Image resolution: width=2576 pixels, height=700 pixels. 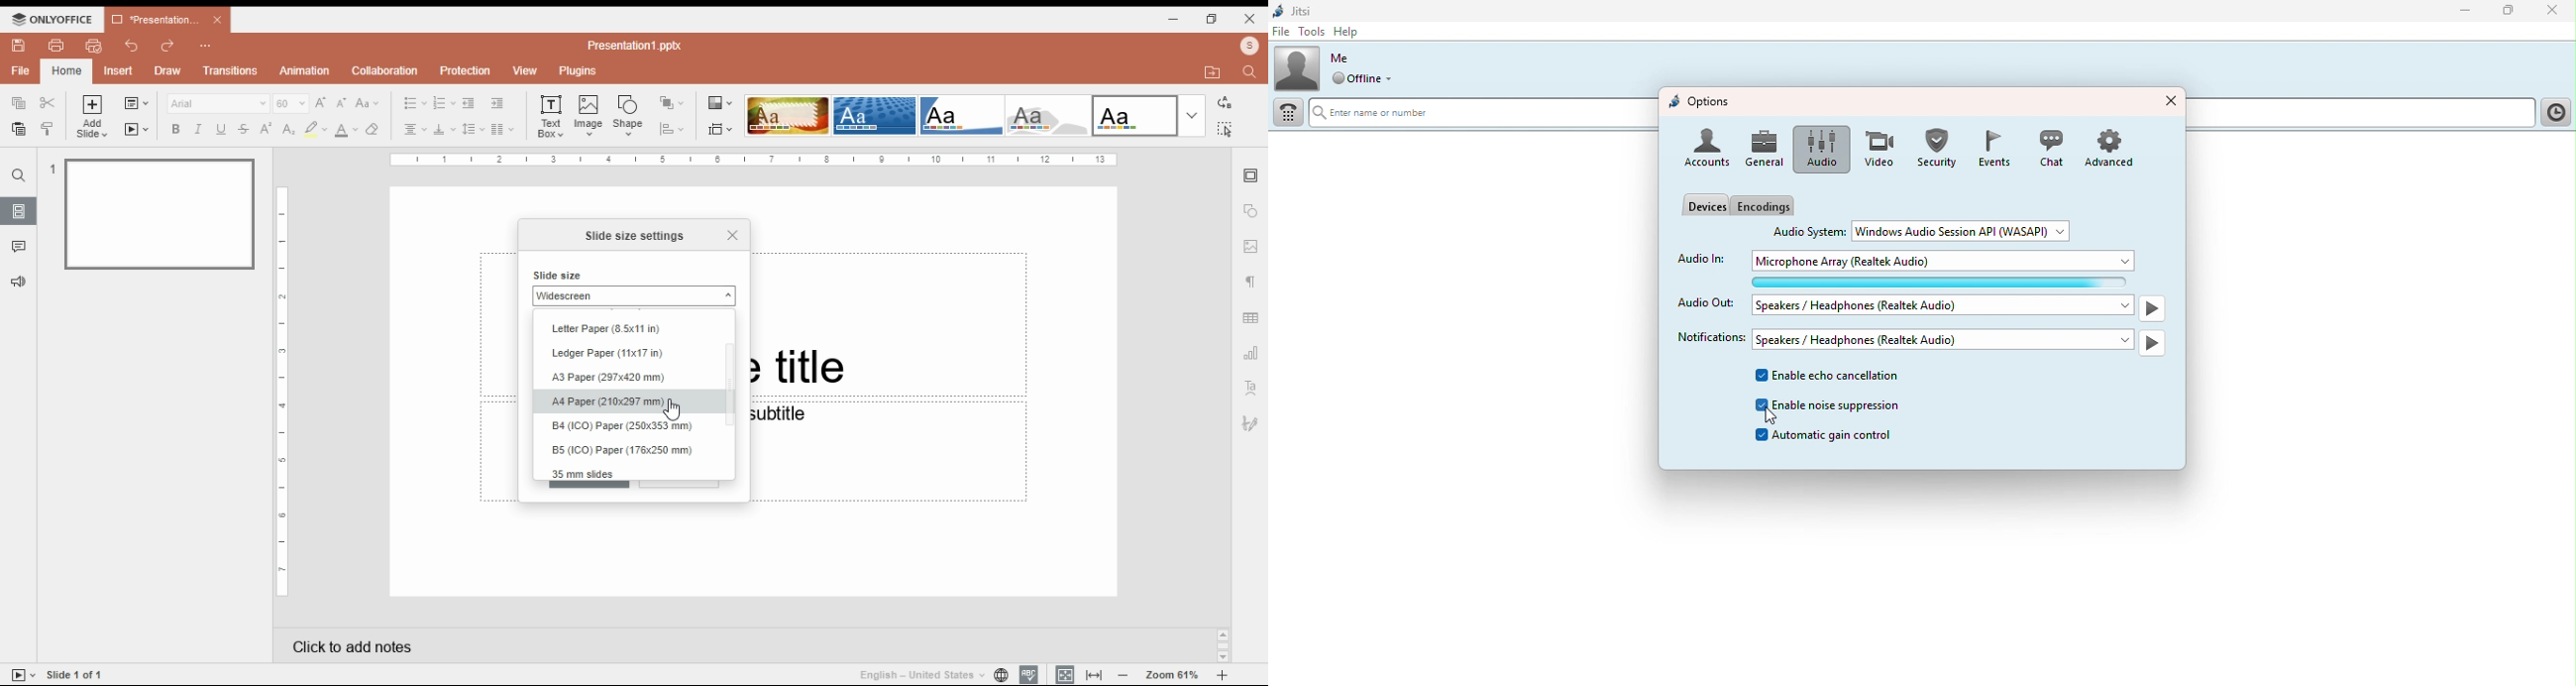 I want to click on Encodings, so click(x=1770, y=206).